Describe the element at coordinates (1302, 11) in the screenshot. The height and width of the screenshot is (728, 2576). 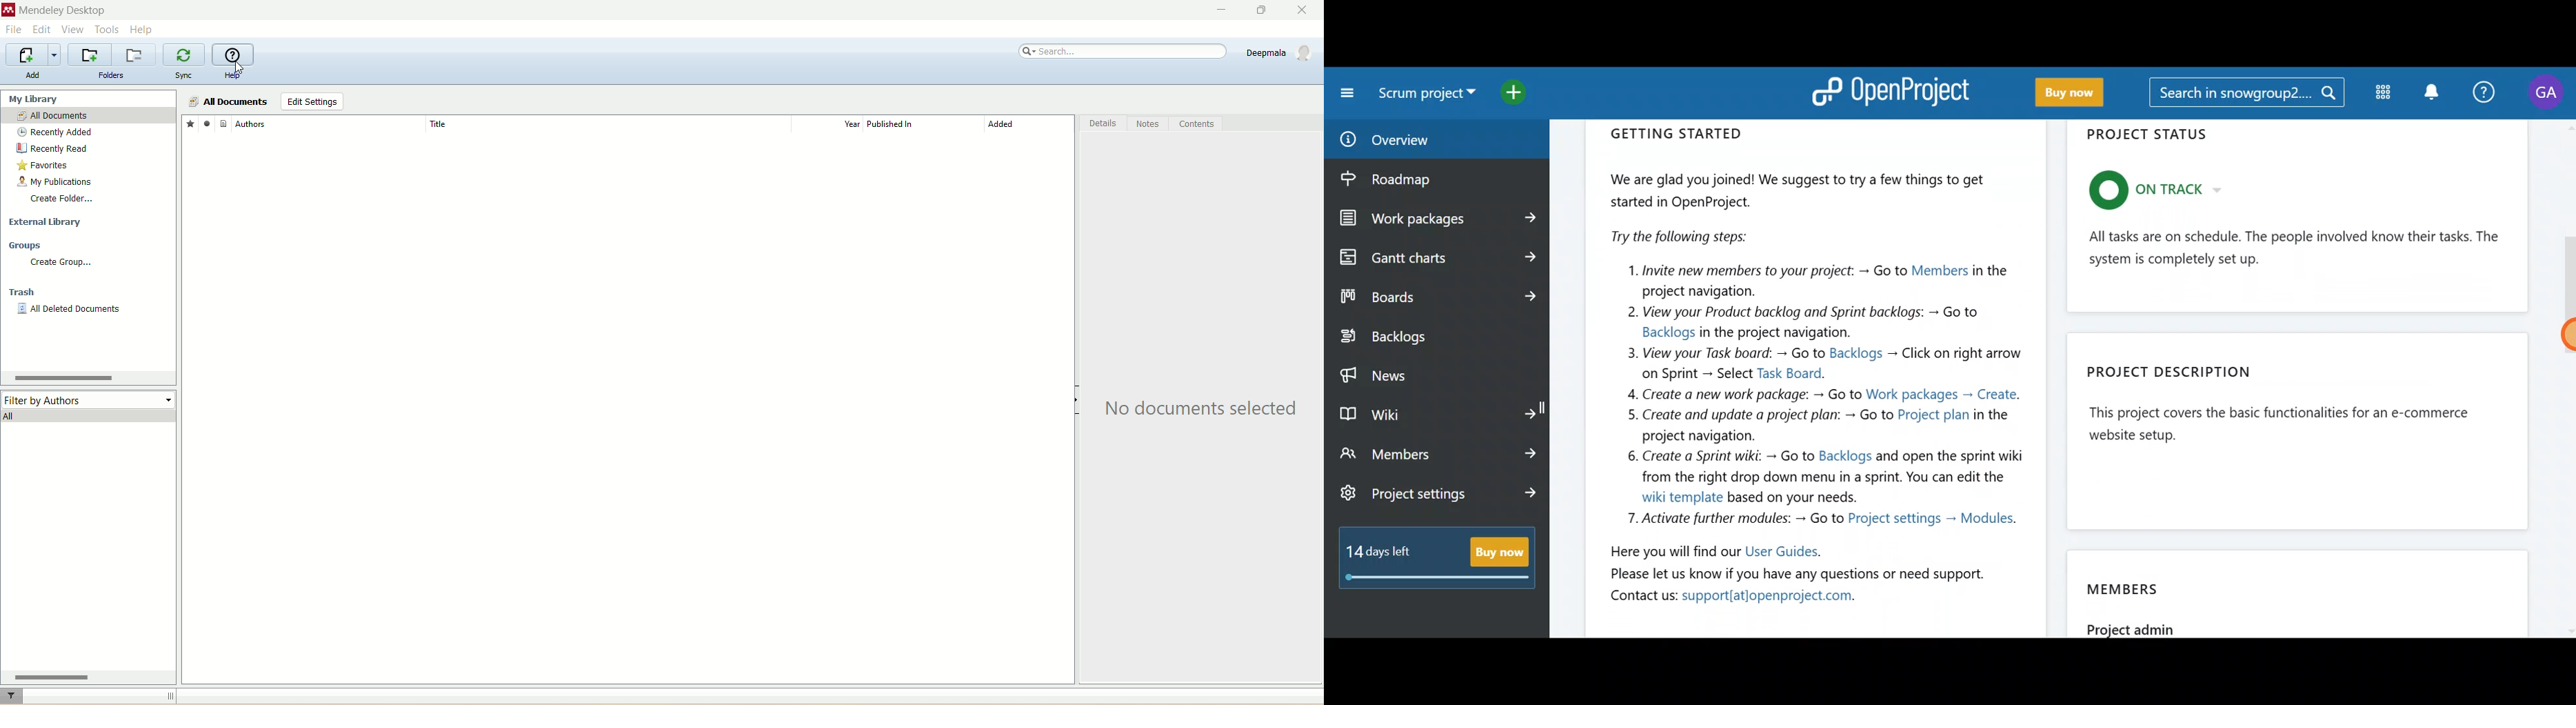
I see `close` at that location.